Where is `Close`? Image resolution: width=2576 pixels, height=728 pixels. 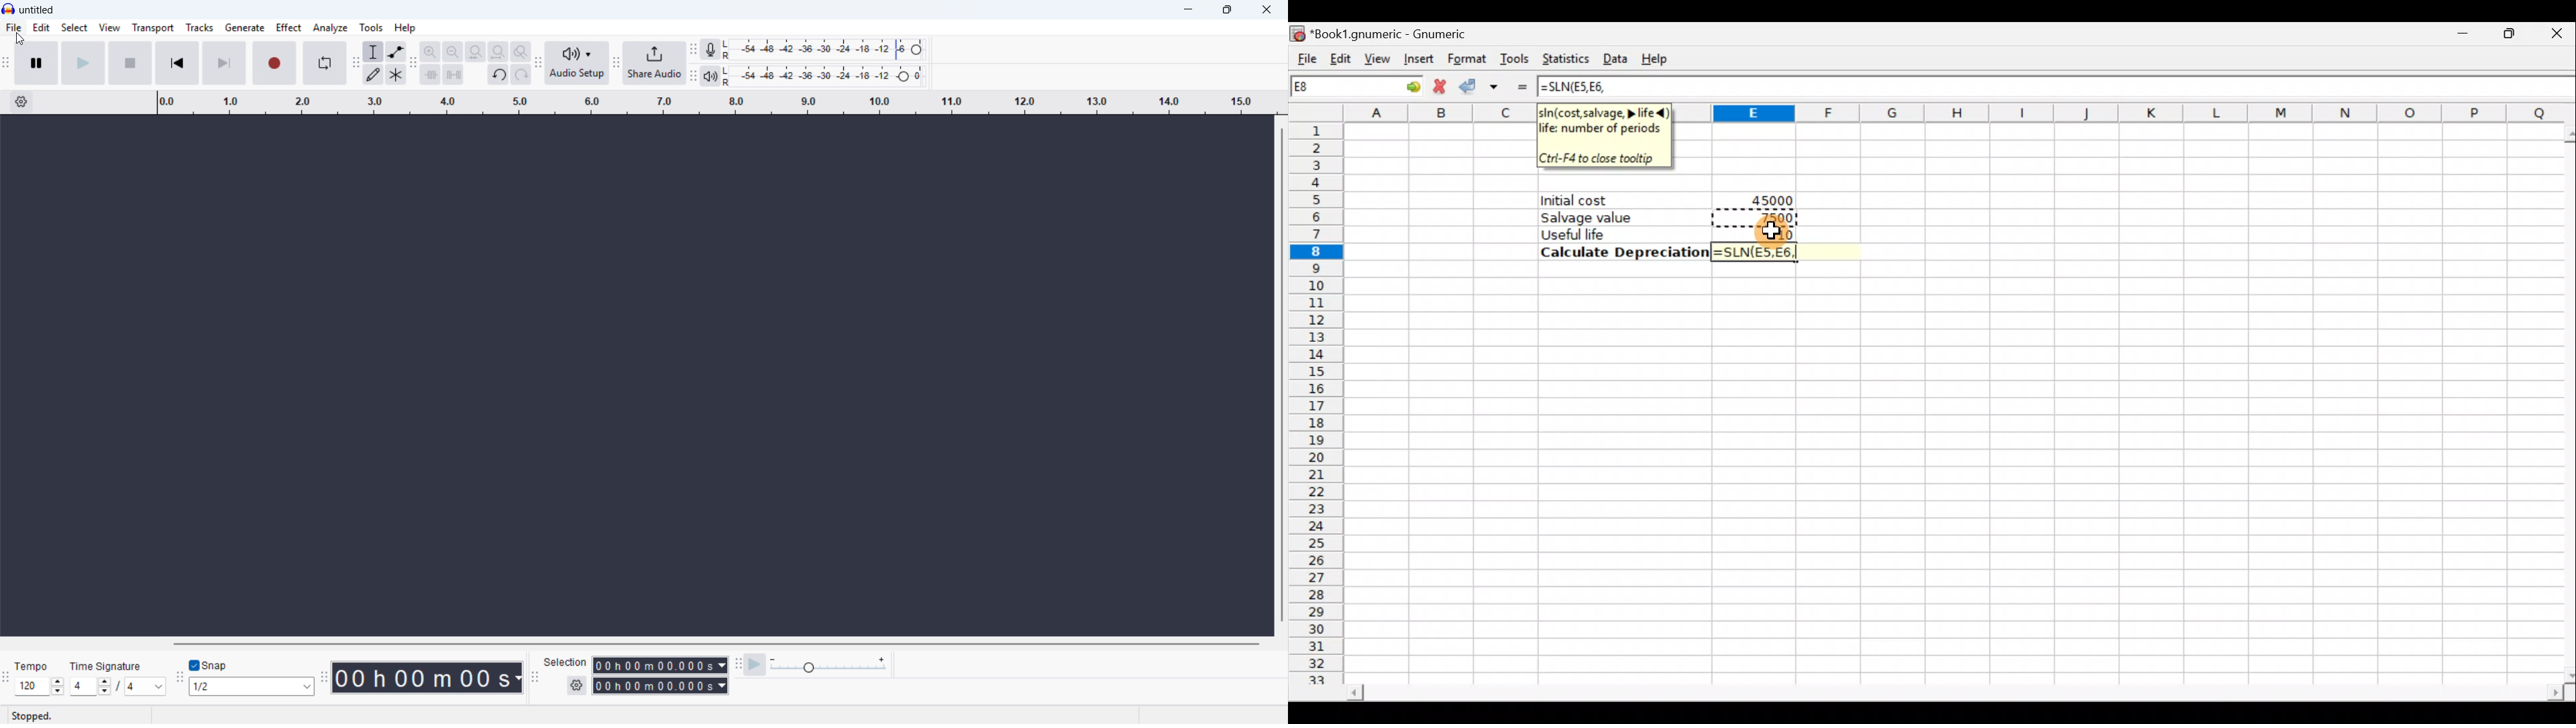 Close is located at coordinates (1267, 11).